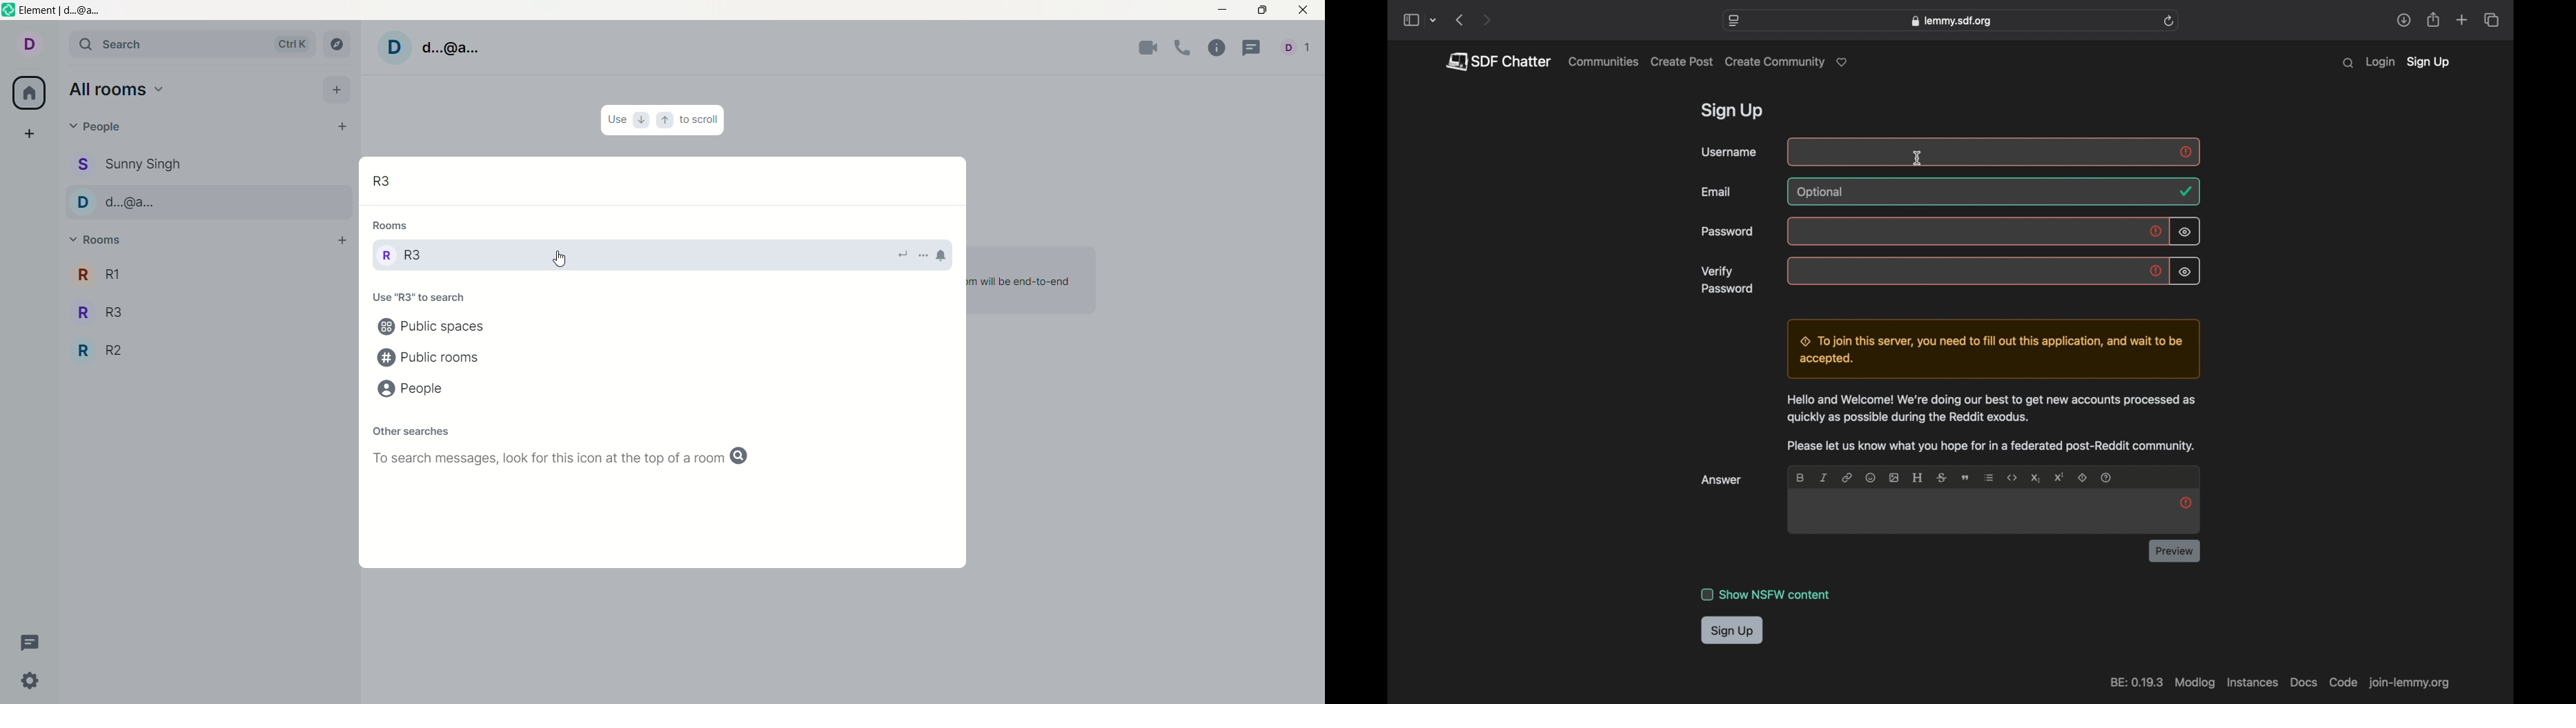  Describe the element at coordinates (1145, 50) in the screenshot. I see `video call` at that location.